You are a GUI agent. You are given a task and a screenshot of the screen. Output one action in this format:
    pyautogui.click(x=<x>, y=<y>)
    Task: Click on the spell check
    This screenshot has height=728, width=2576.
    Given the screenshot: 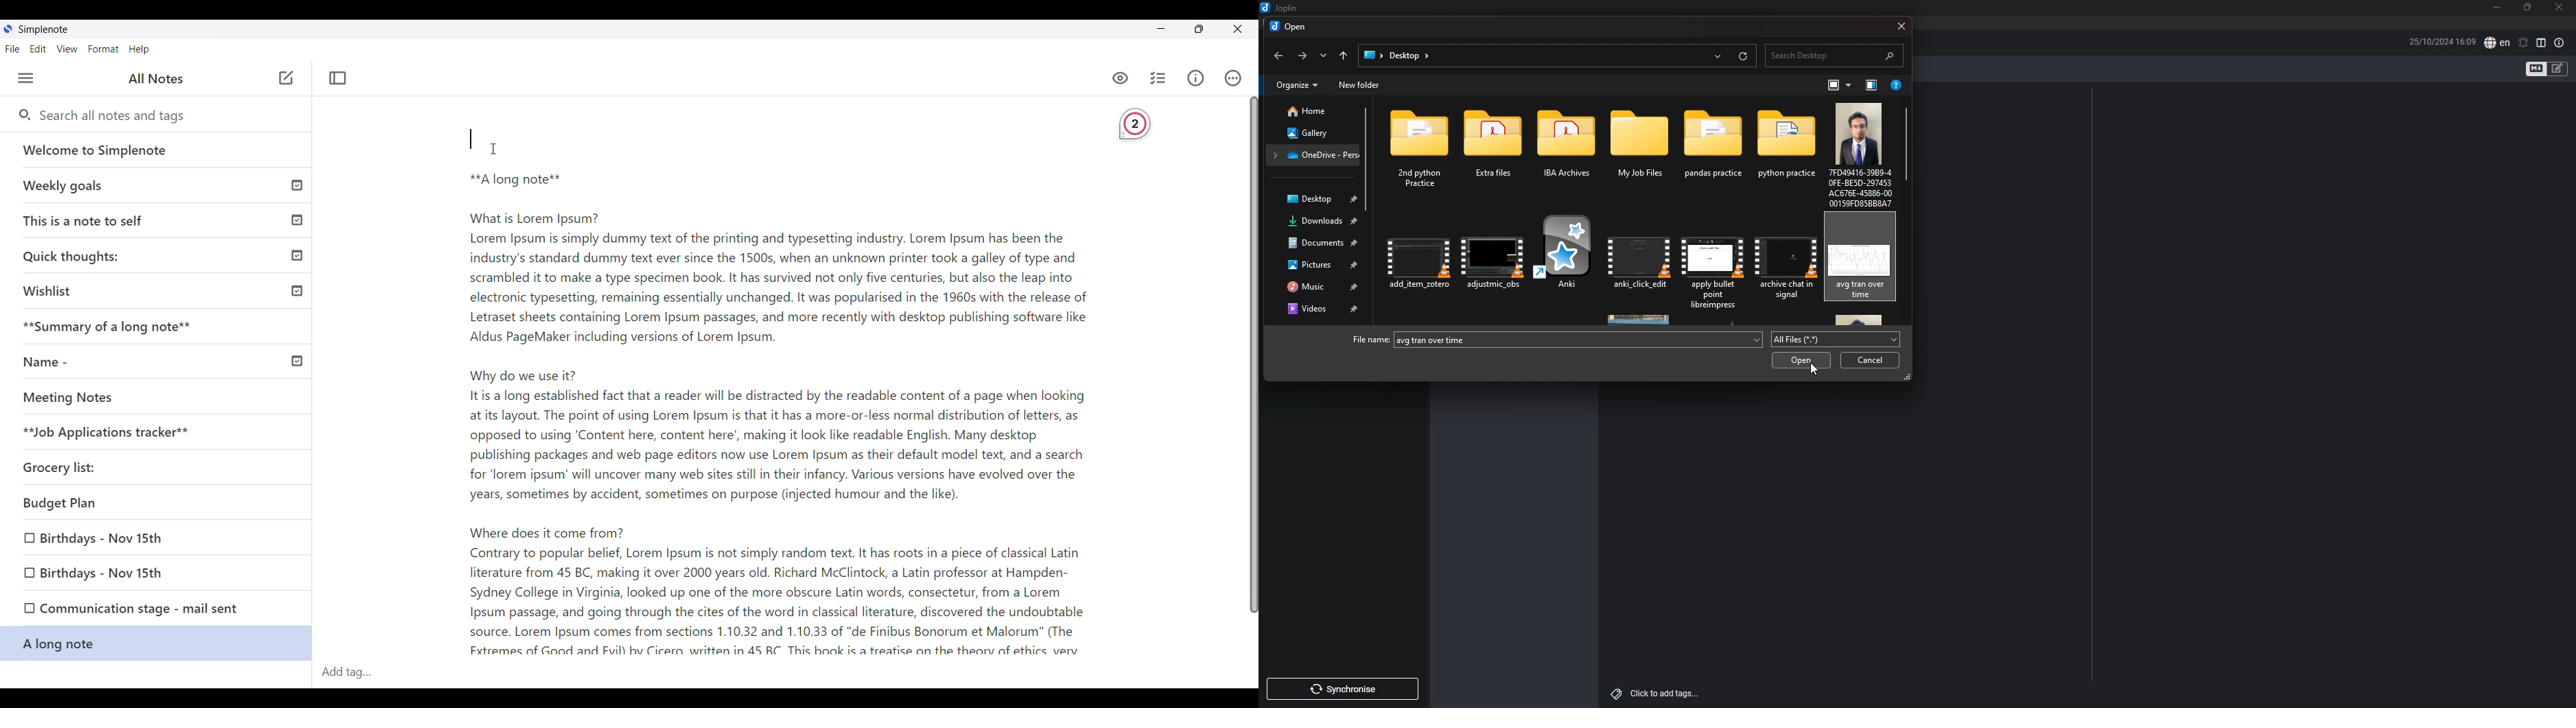 What is the action you would take?
    pyautogui.click(x=2498, y=43)
    